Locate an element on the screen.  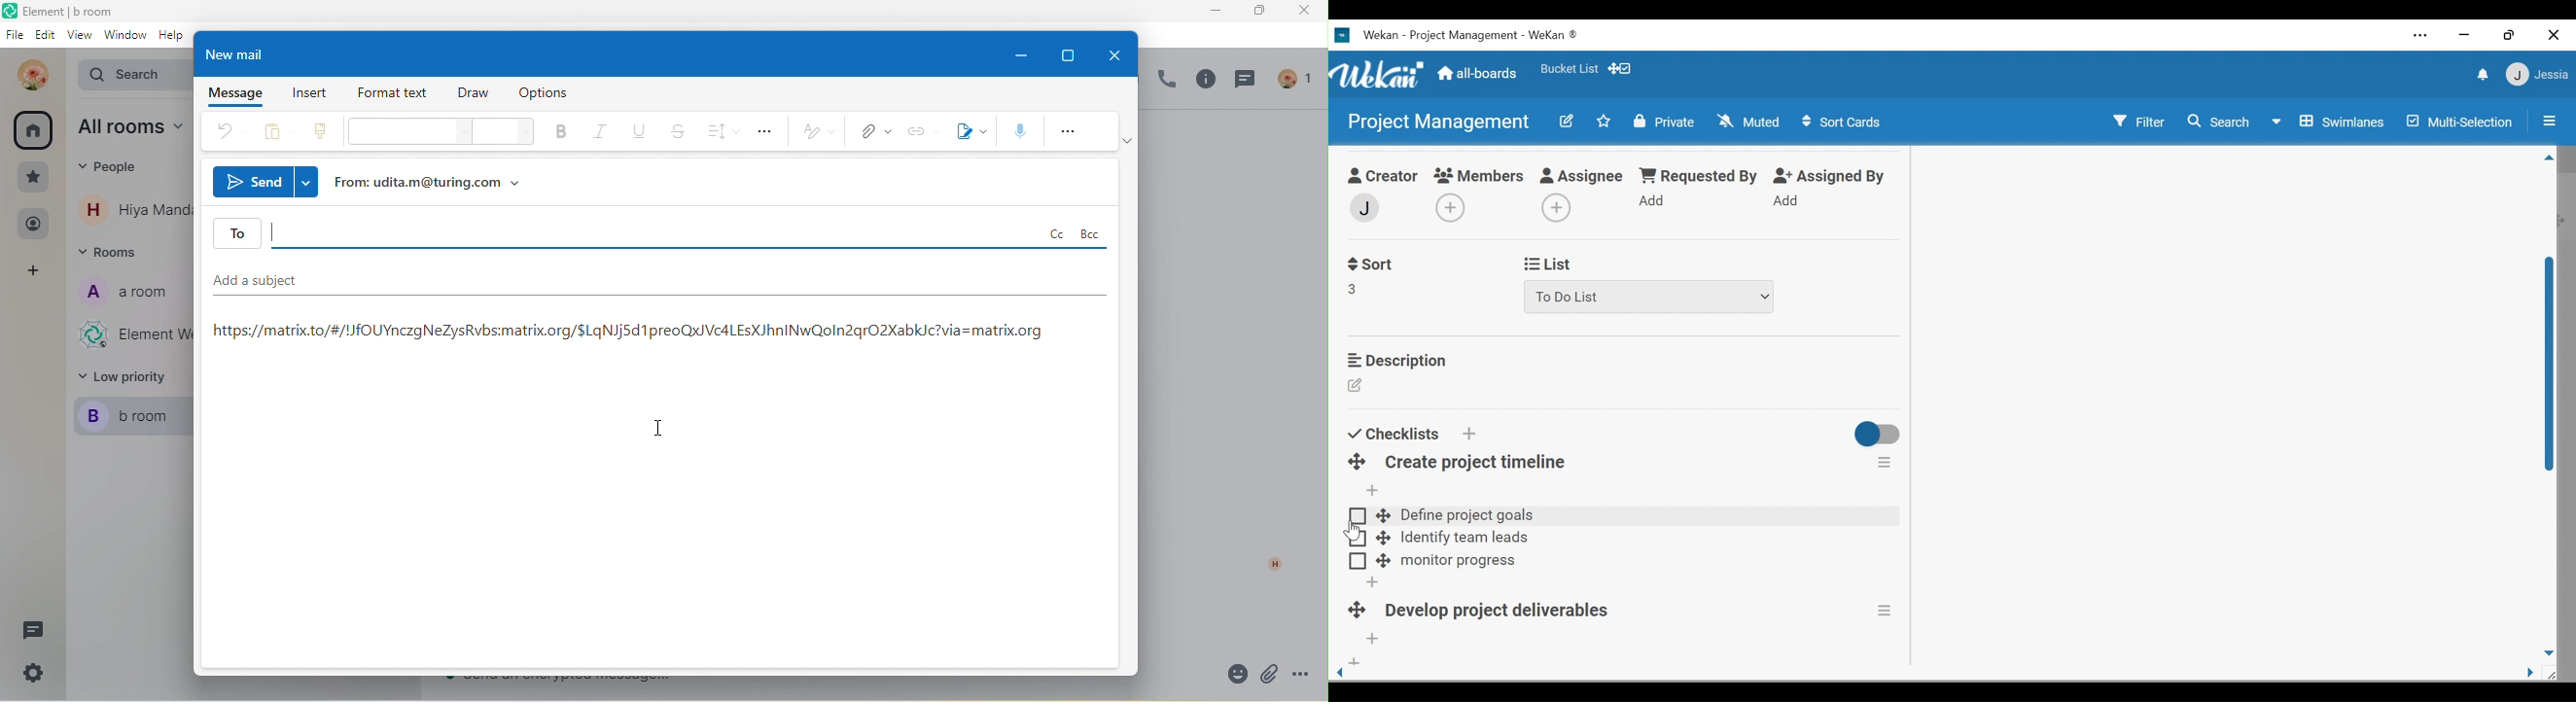
Assignee is located at coordinates (1584, 177).